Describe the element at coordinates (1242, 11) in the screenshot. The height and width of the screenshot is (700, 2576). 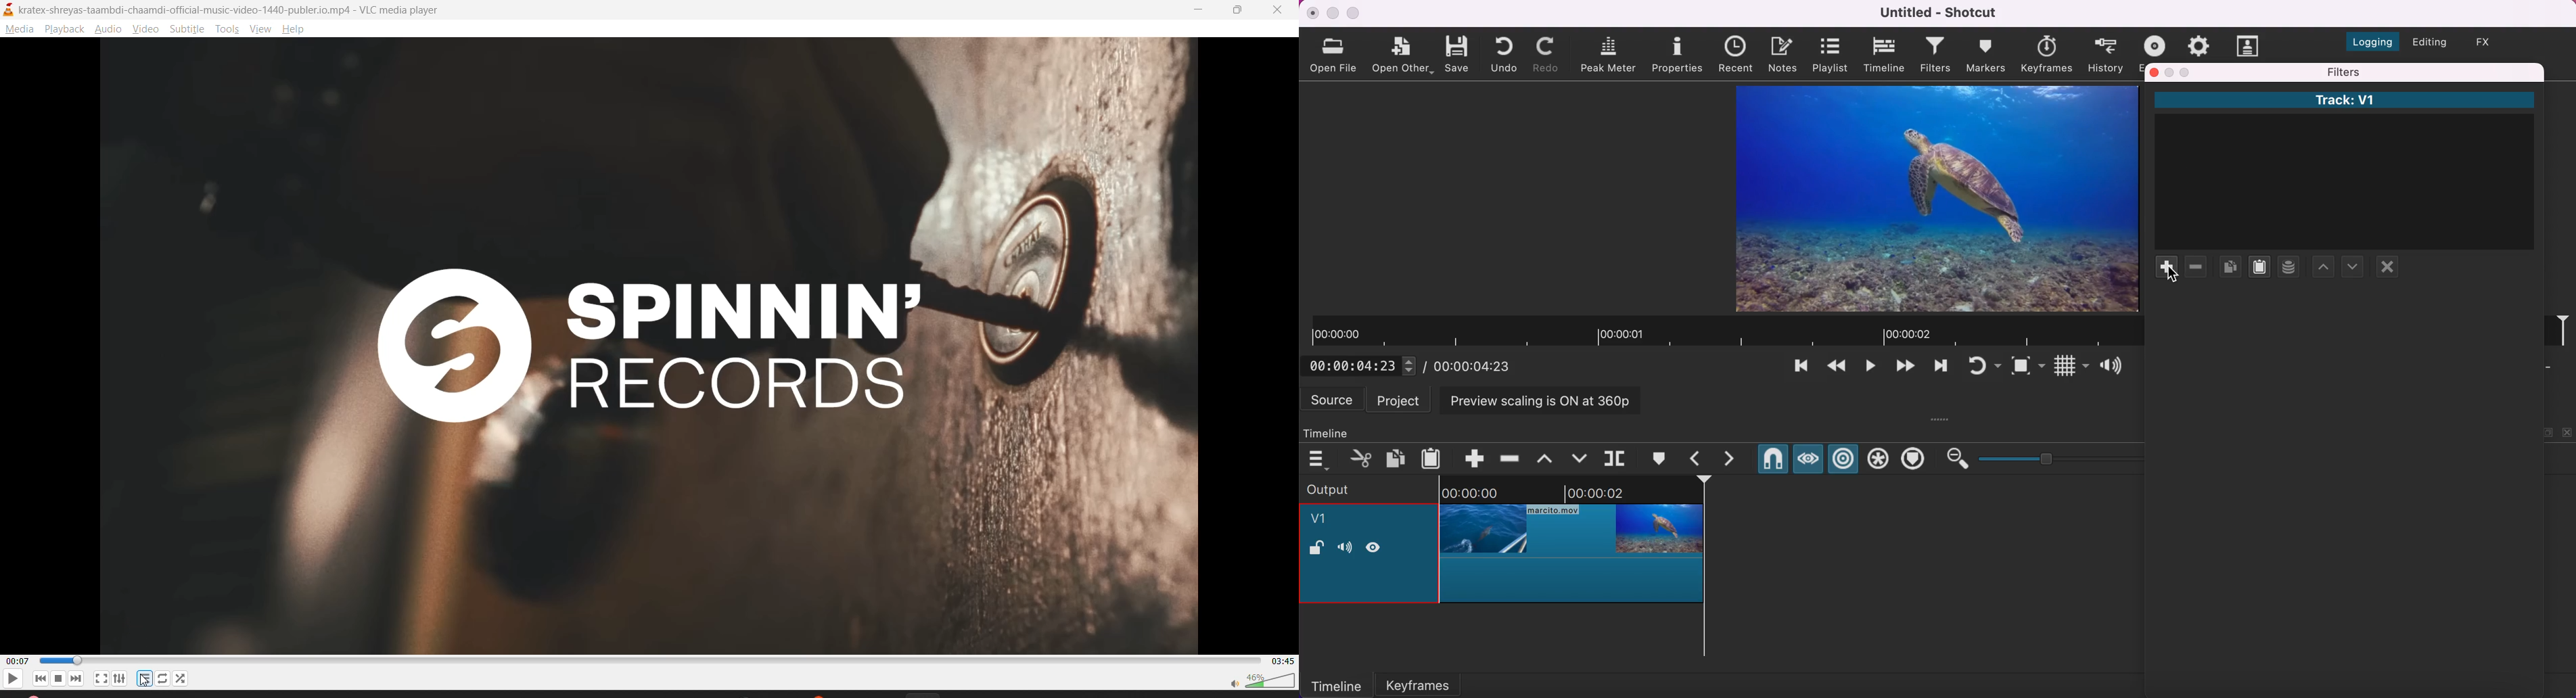
I see `maximize` at that location.